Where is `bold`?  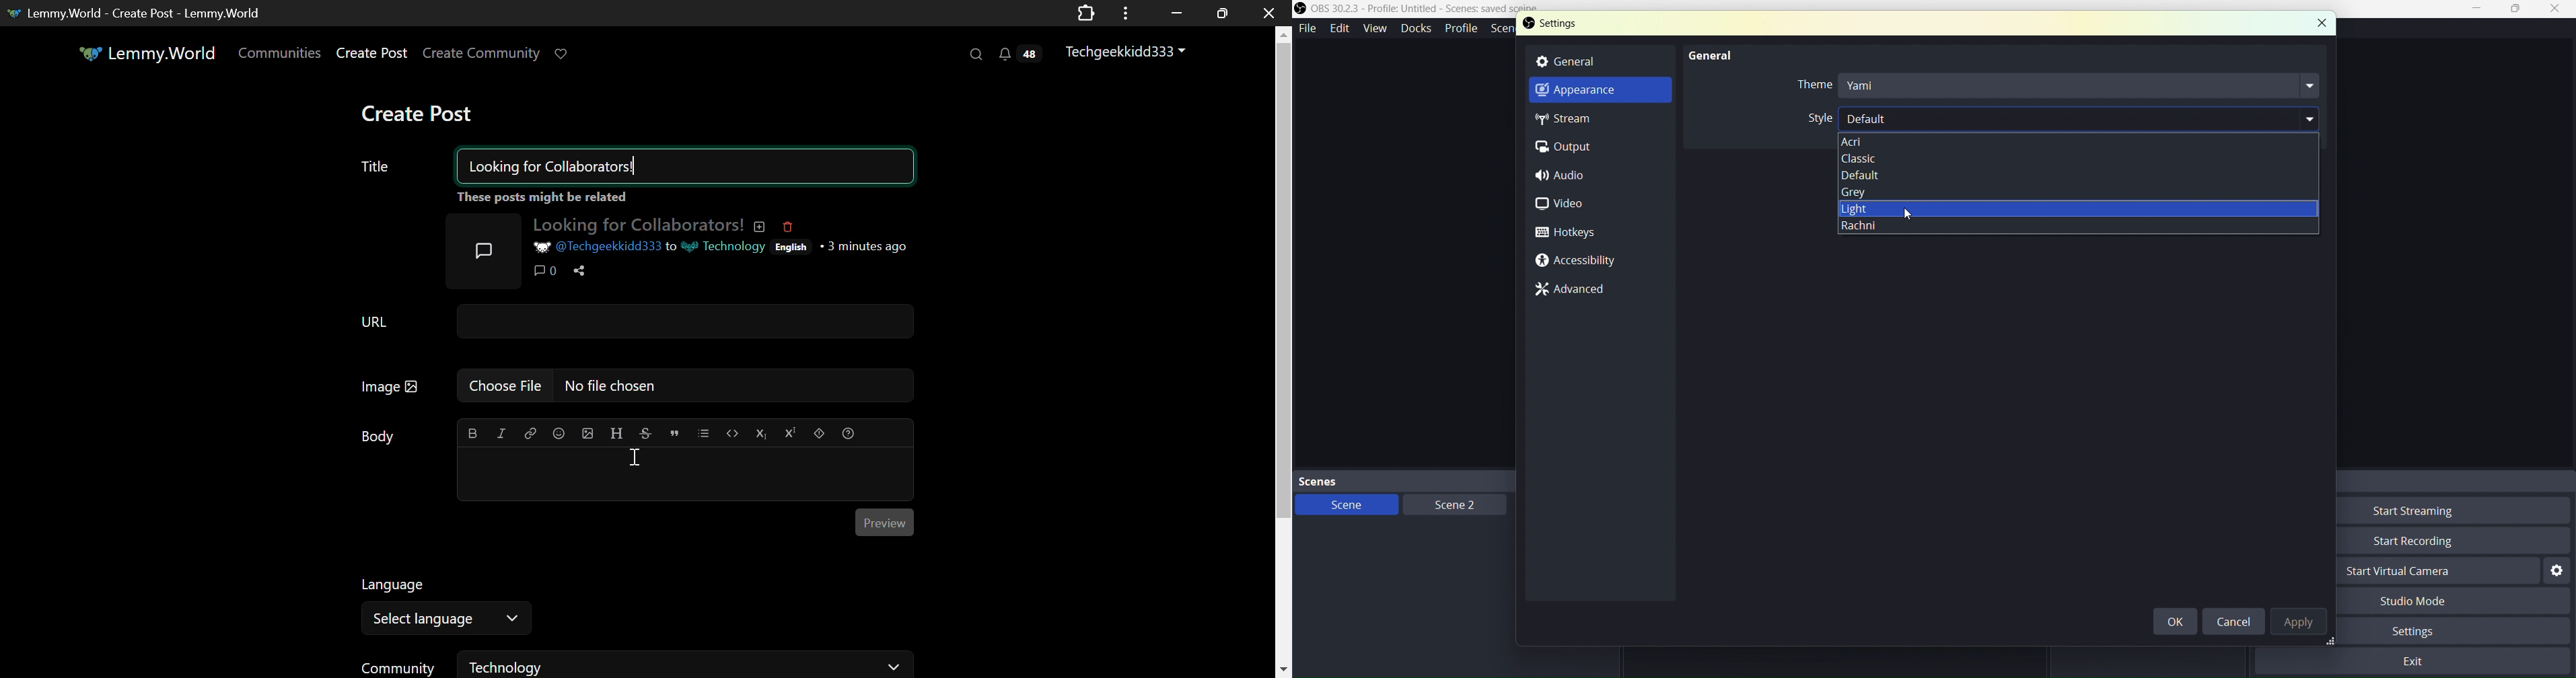 bold is located at coordinates (472, 434).